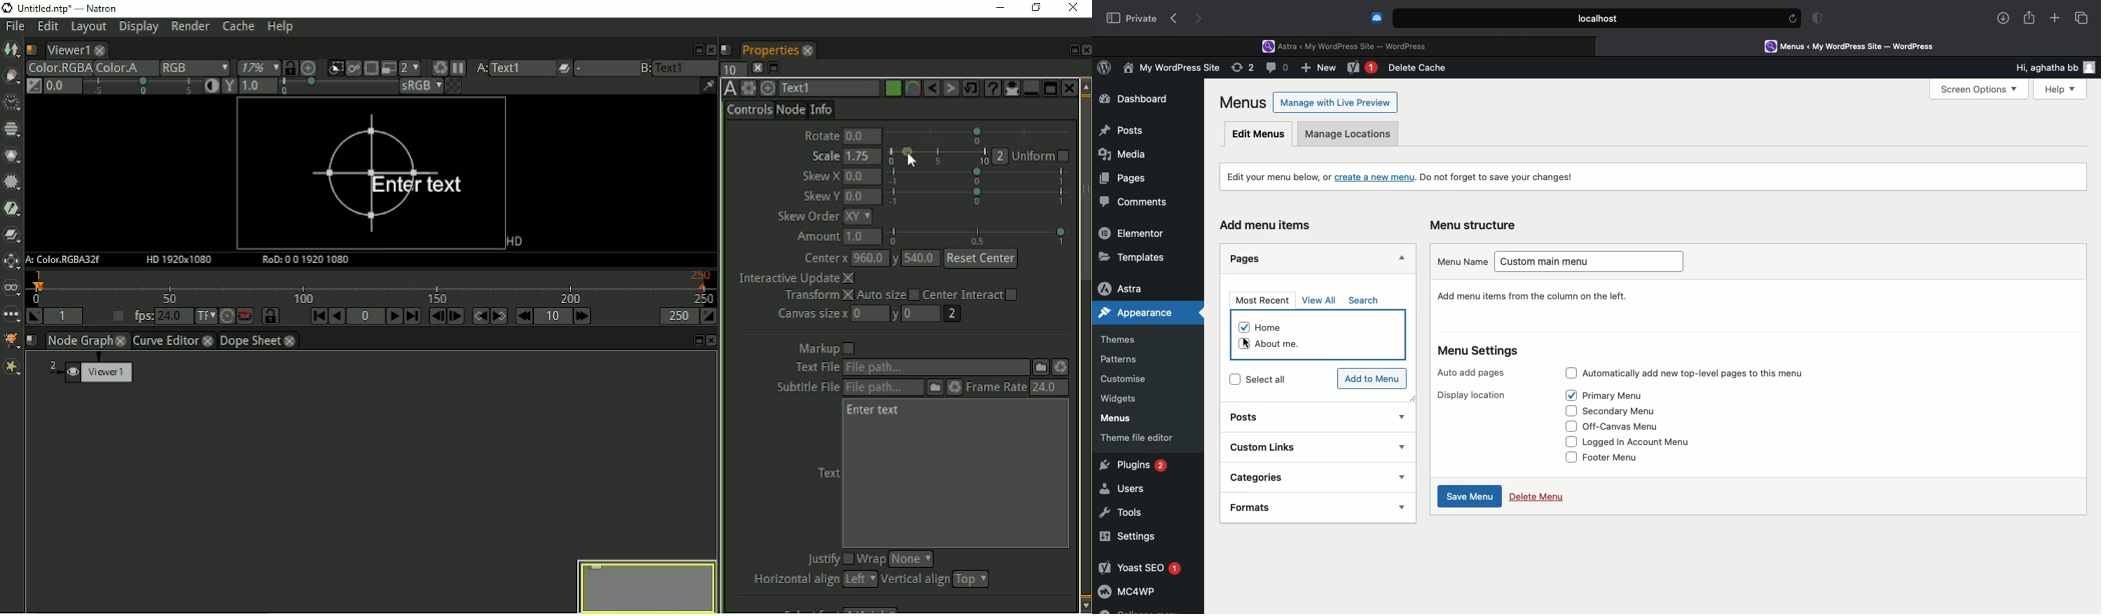 This screenshot has height=616, width=2128. I want to click on checkbox, so click(1243, 344).